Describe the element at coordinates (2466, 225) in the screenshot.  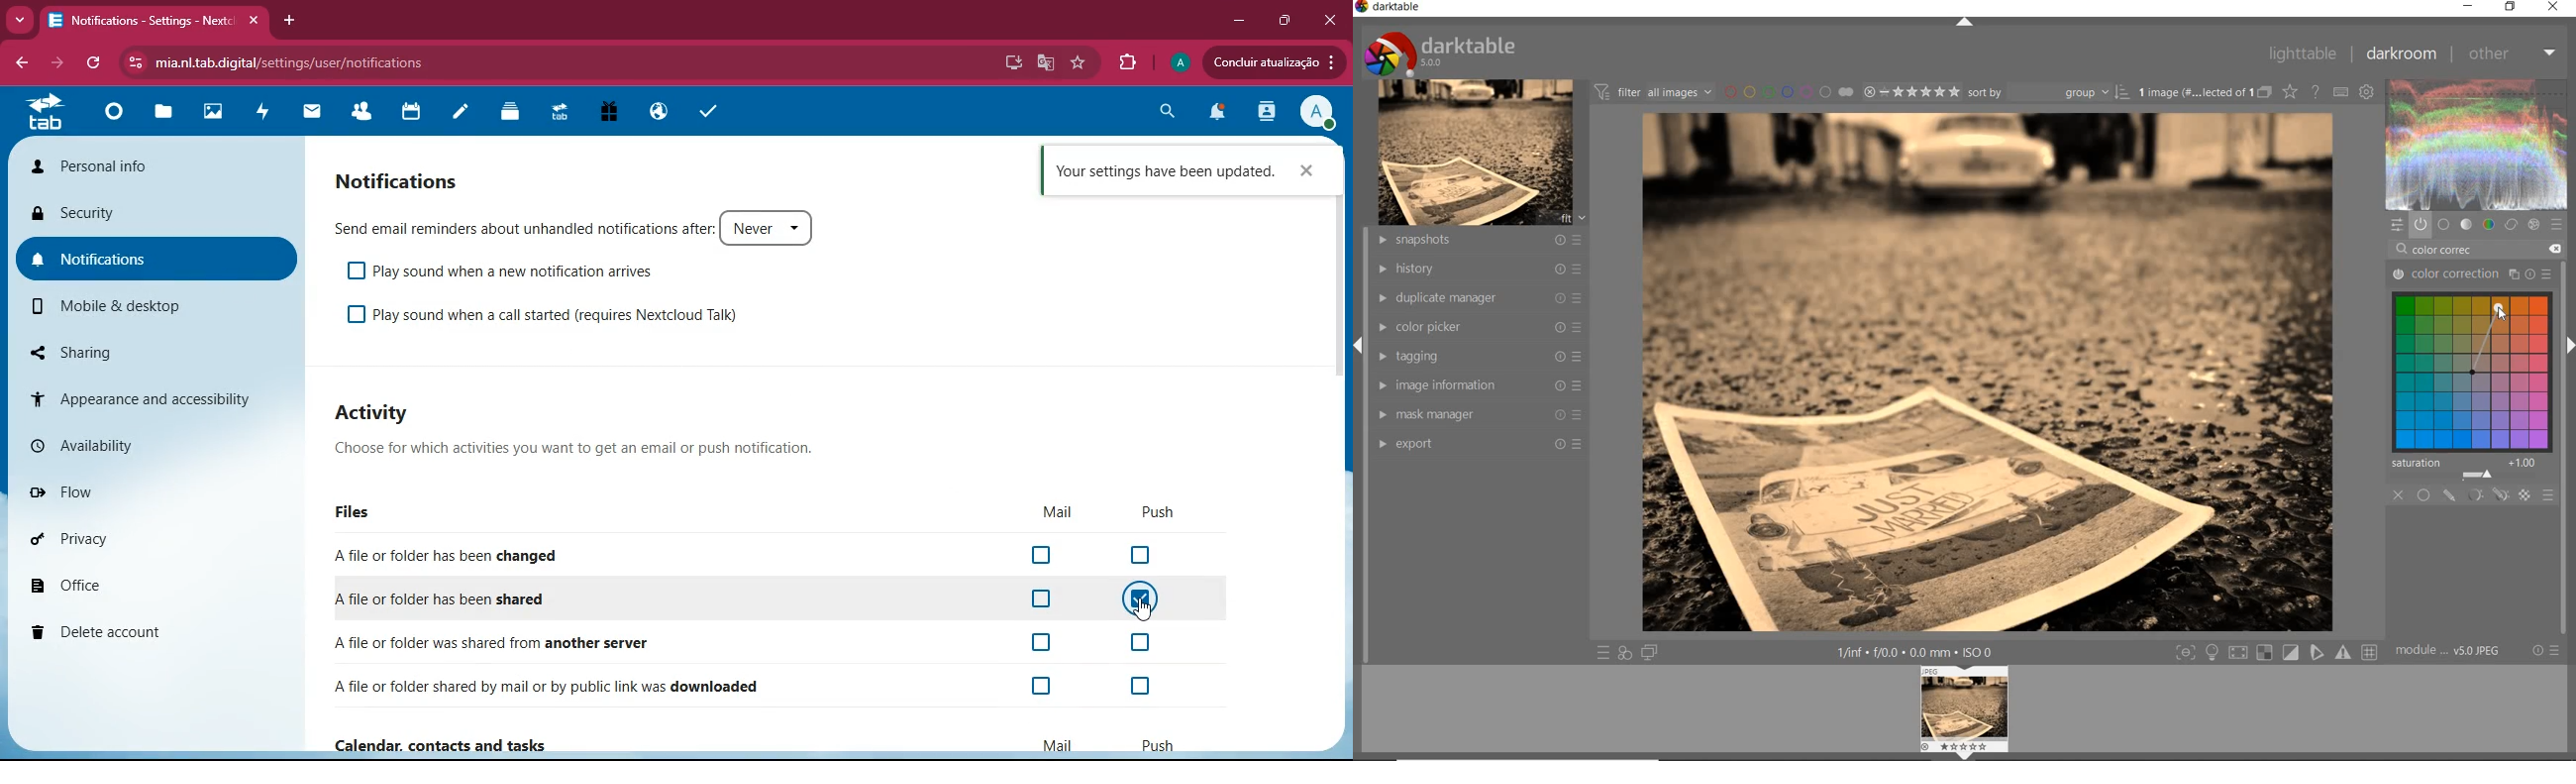
I see `tone` at that location.